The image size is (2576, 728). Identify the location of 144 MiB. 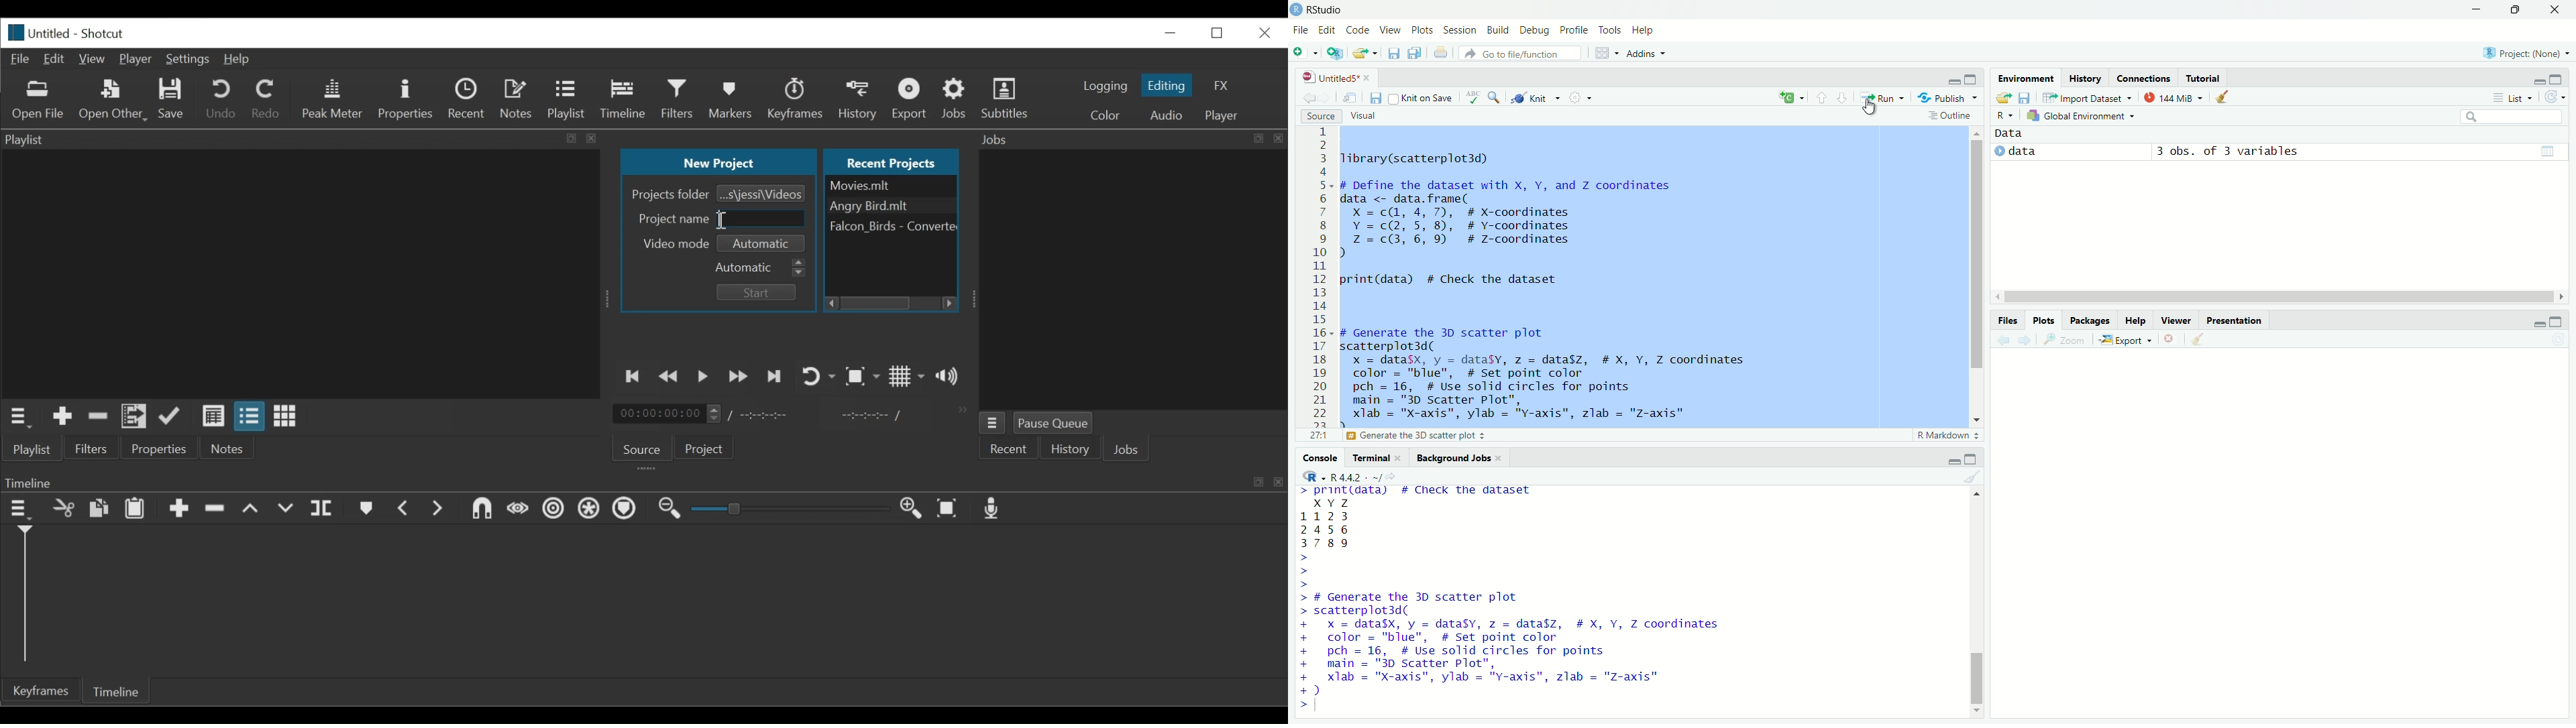
(2173, 98).